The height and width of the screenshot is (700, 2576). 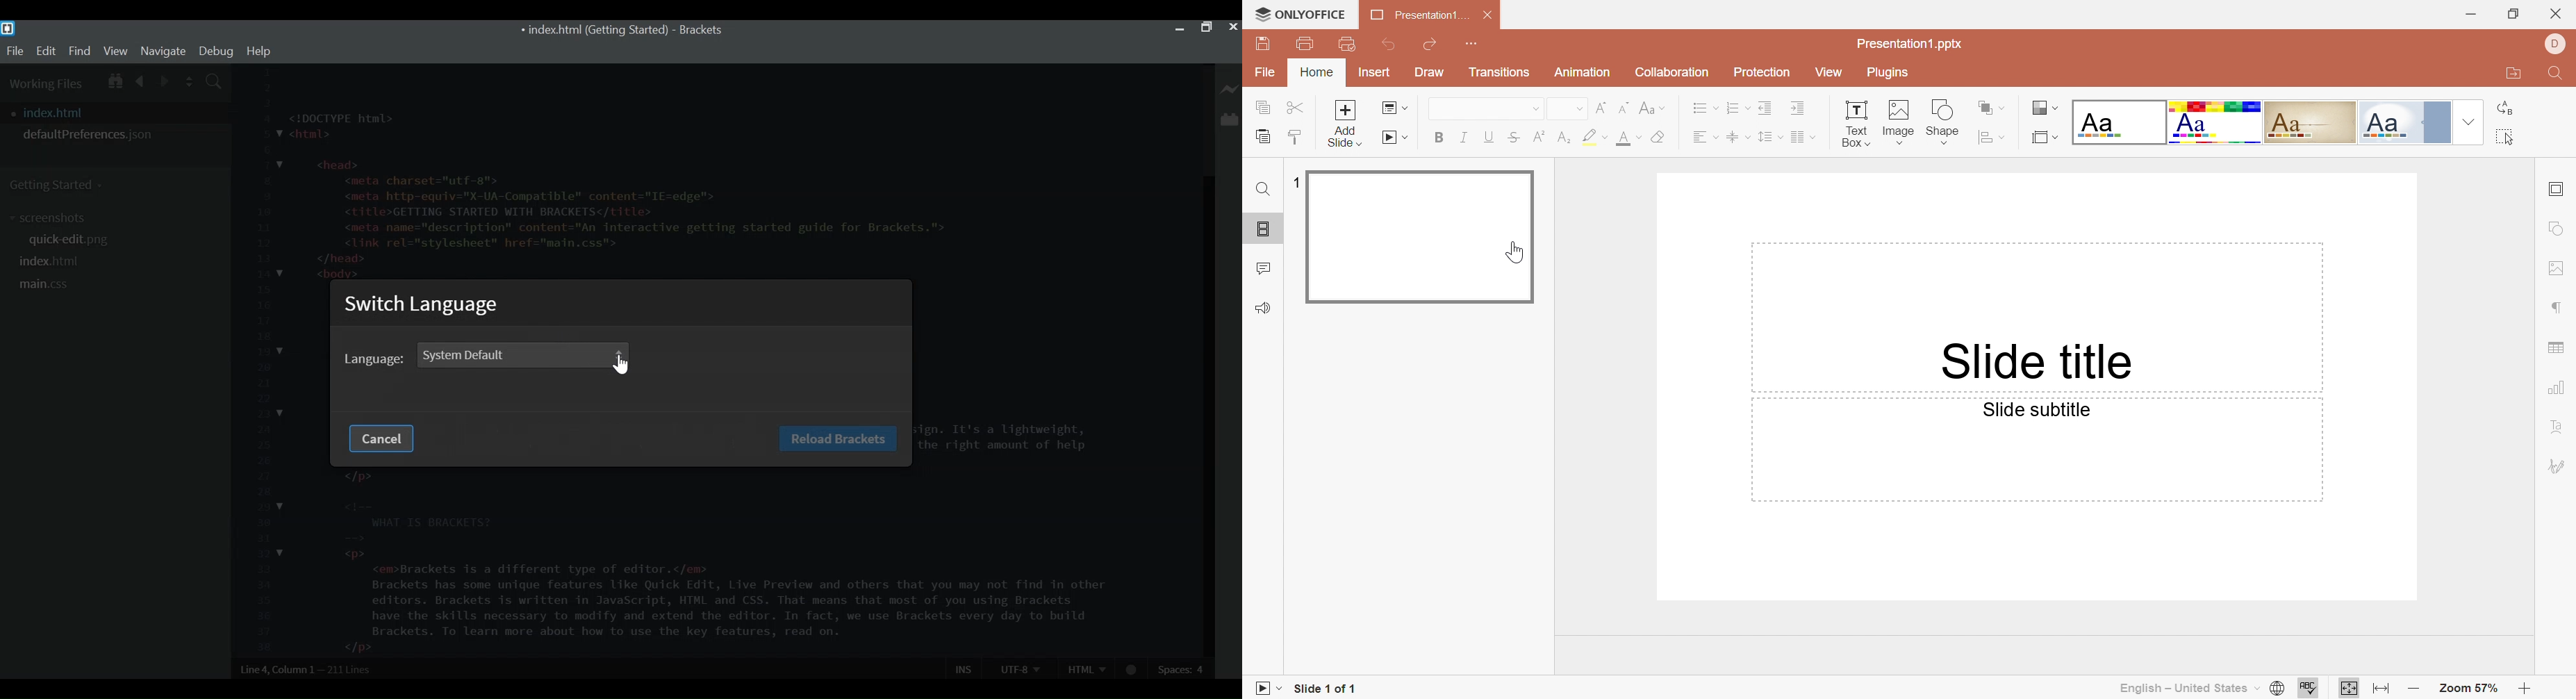 I want to click on Decrease Indent, so click(x=1765, y=106).